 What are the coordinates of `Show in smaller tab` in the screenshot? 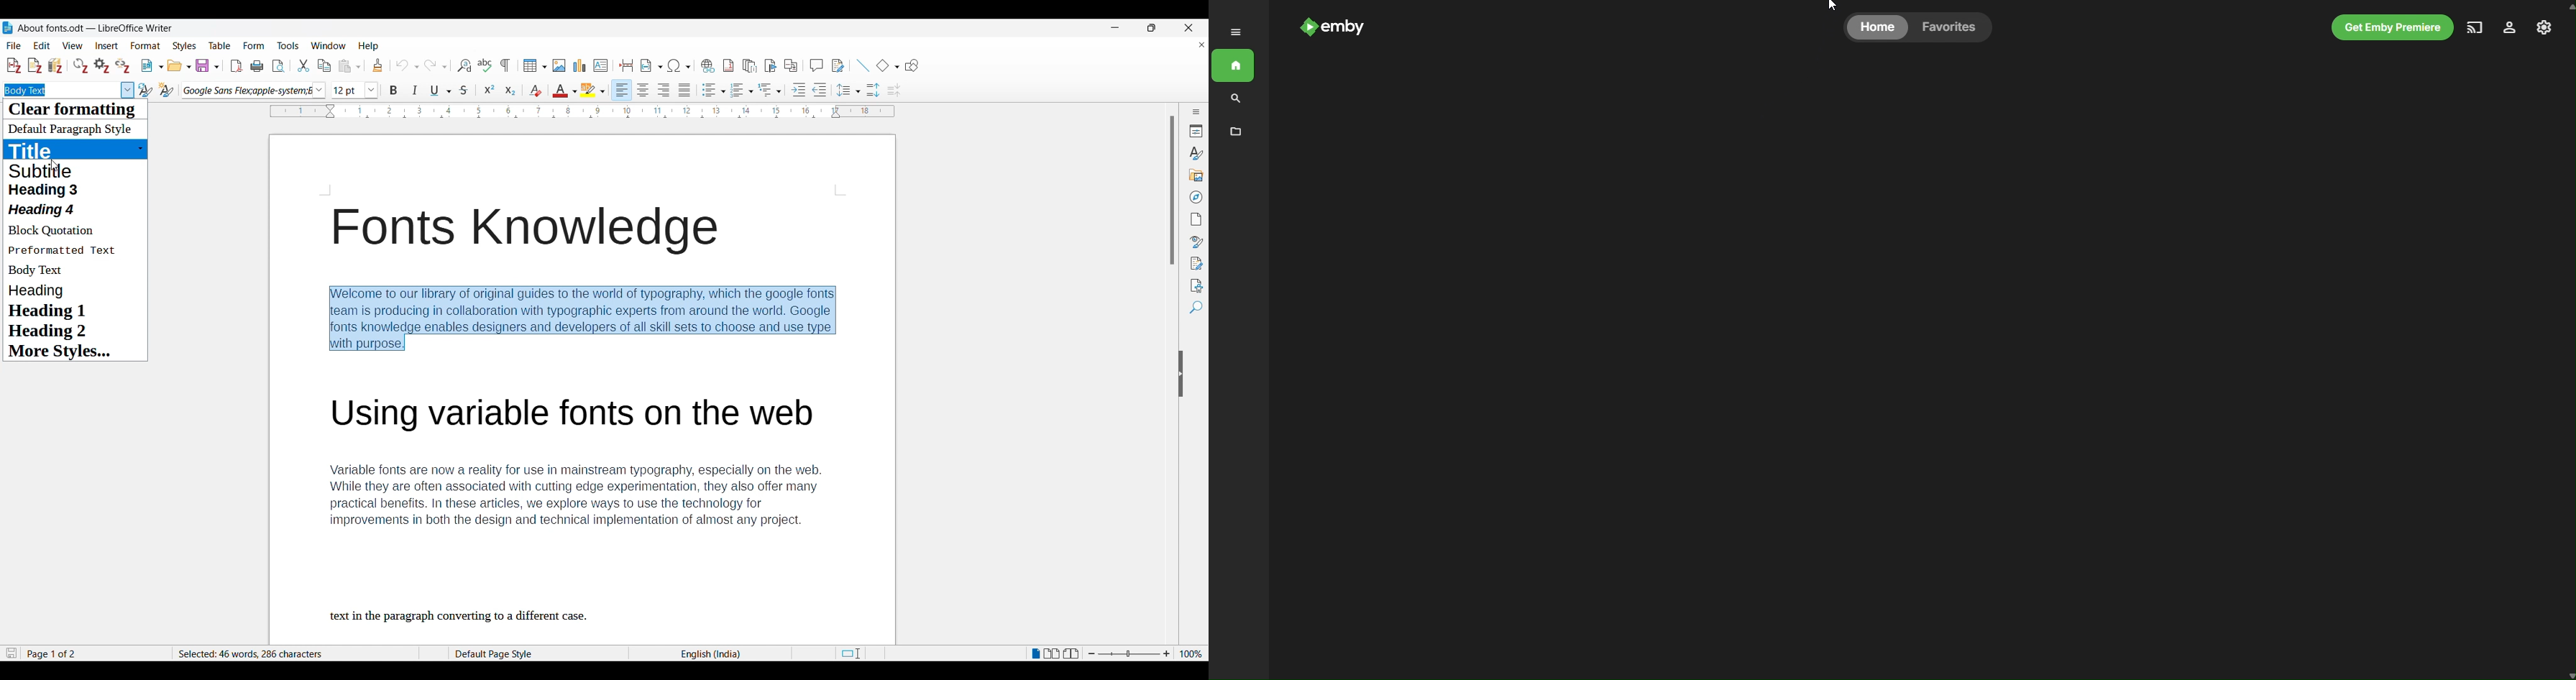 It's located at (1152, 28).